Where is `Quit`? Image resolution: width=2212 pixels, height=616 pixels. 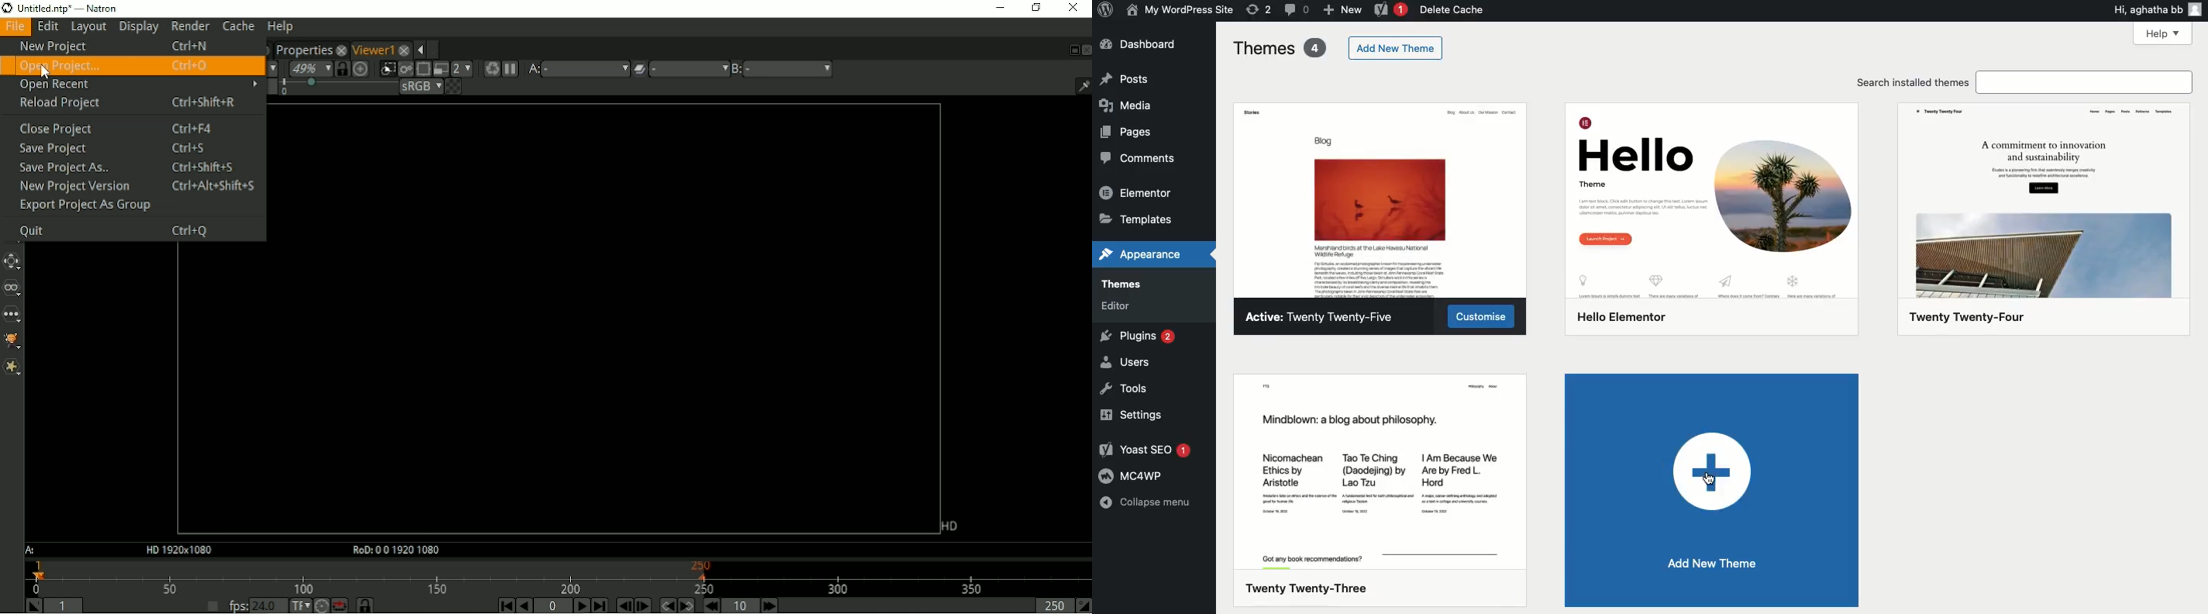 Quit is located at coordinates (112, 230).